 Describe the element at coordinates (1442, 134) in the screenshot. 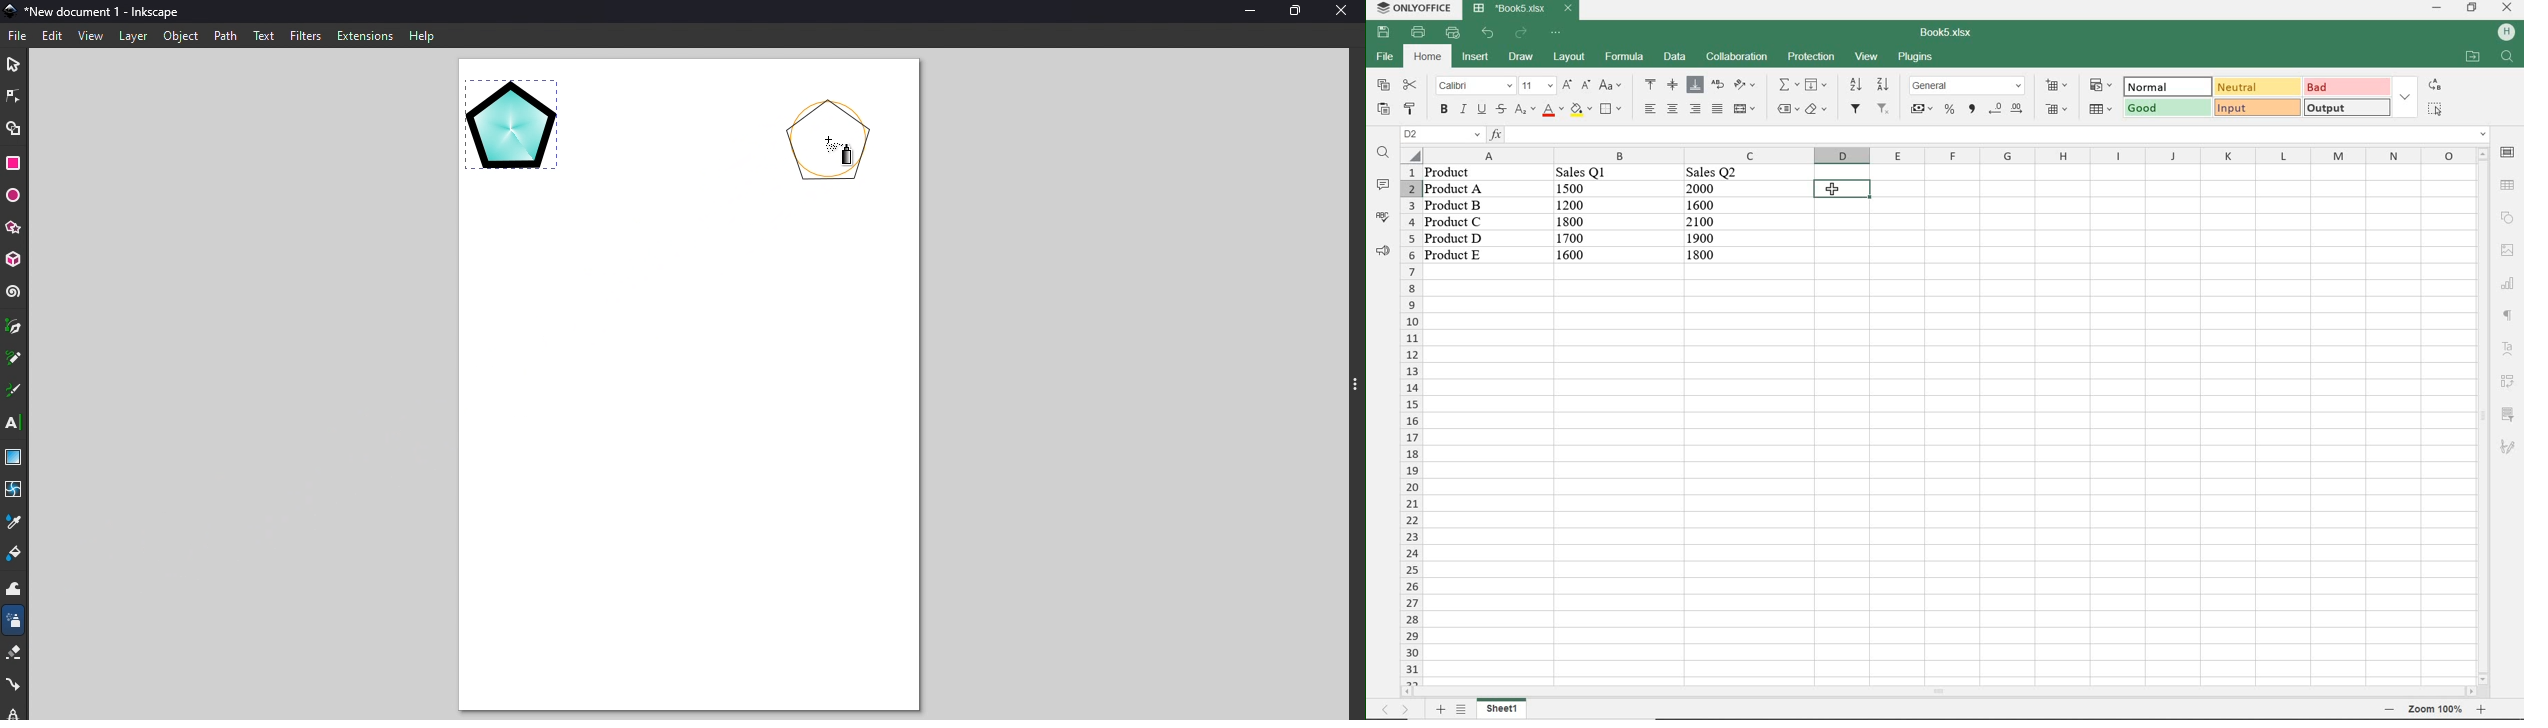

I see `named manager` at that location.